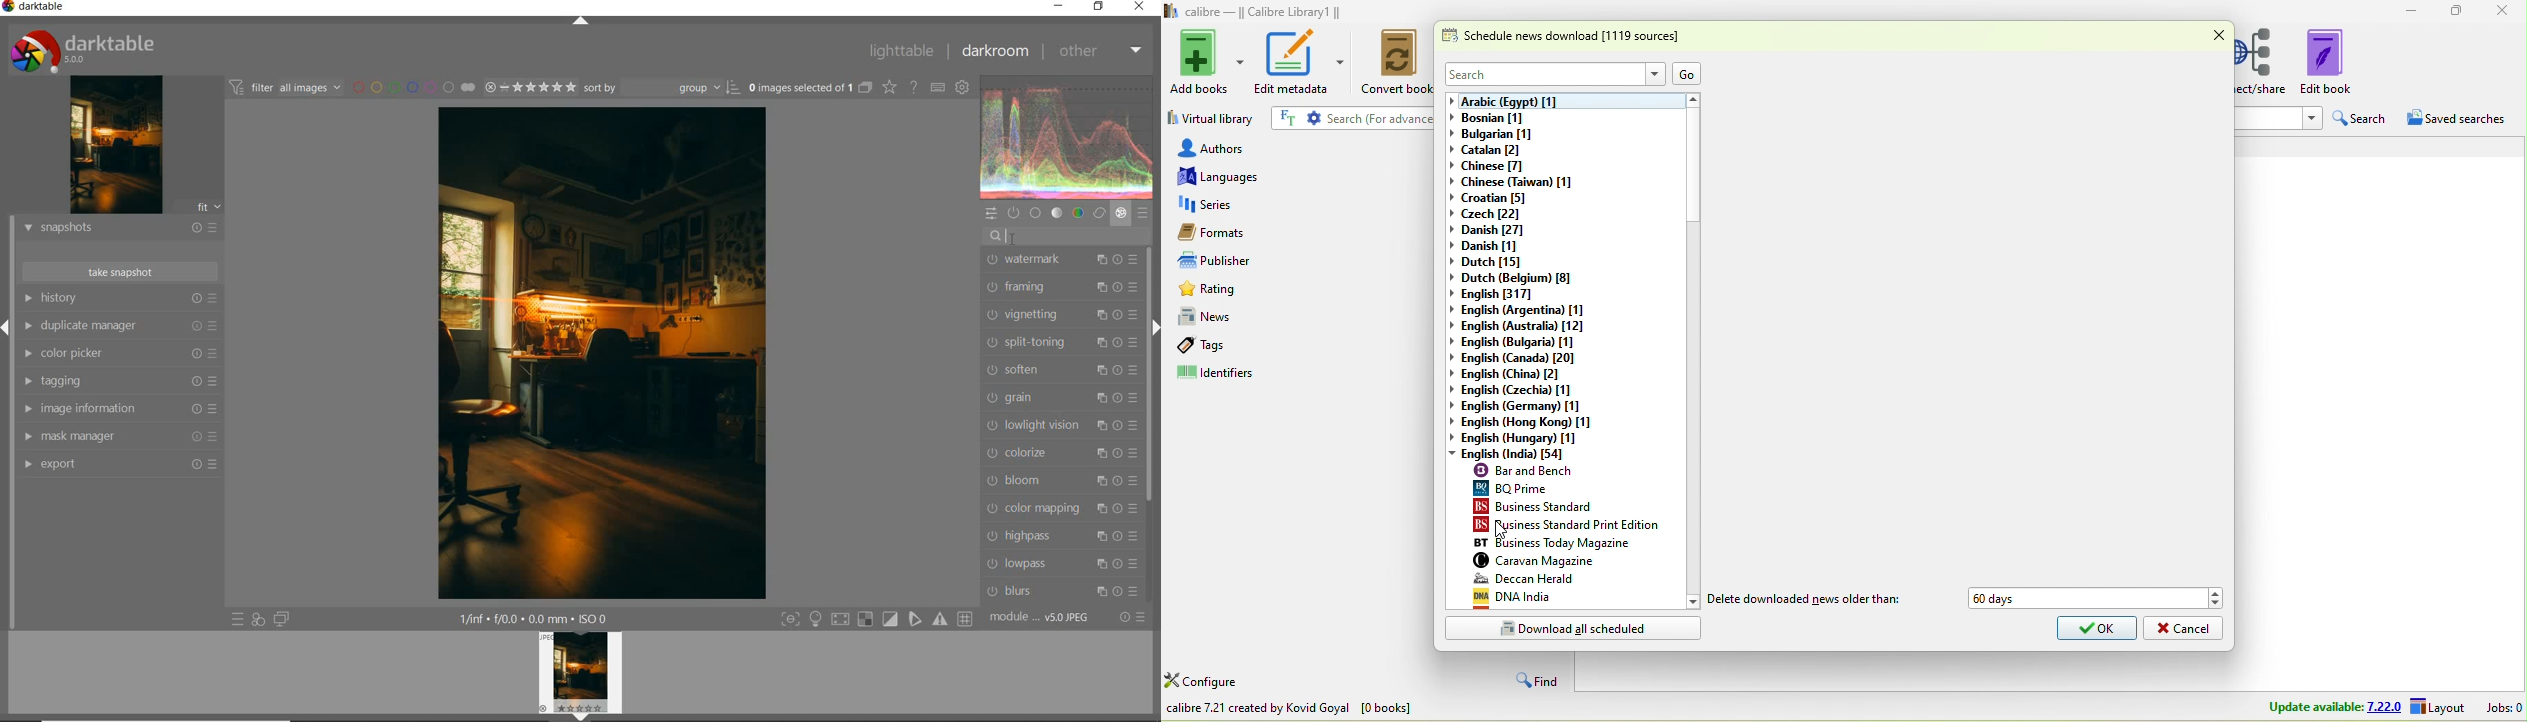  I want to click on expand grouped images, so click(811, 87).